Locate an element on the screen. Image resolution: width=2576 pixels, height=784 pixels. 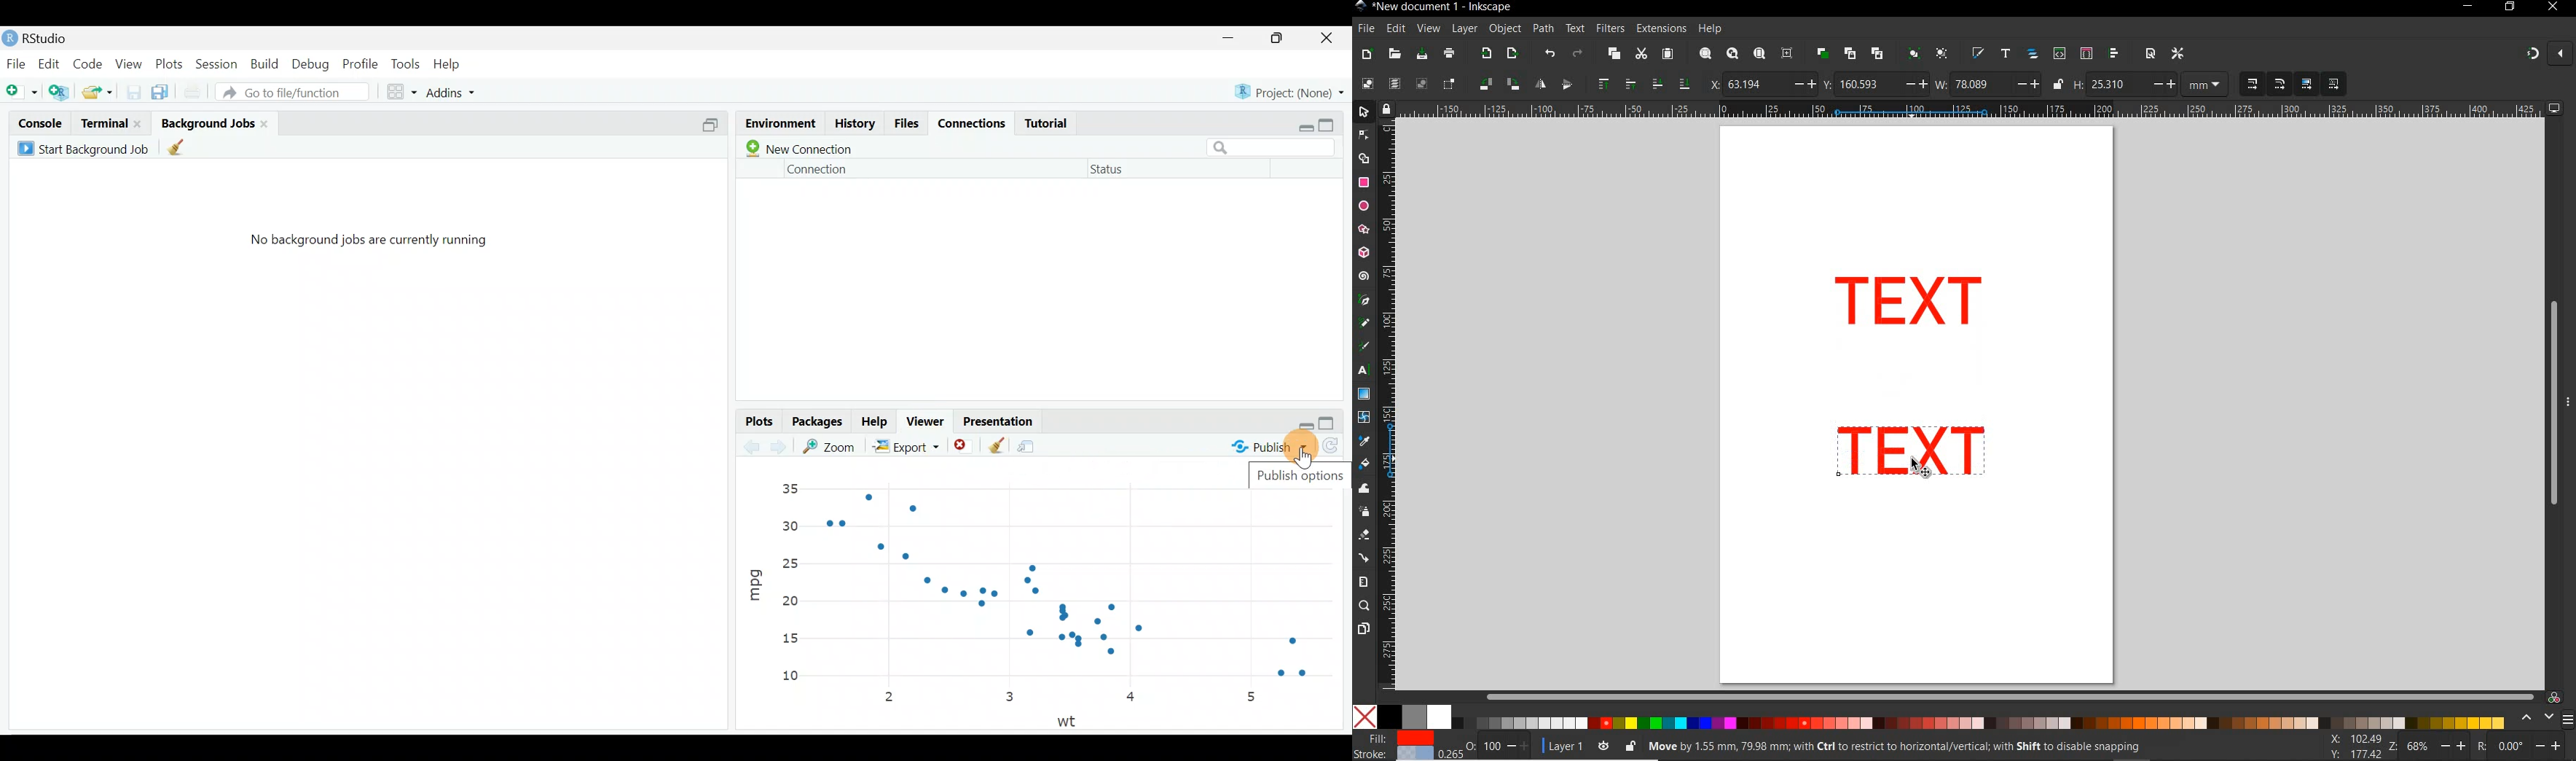
color palette is located at coordinates (1930, 718).